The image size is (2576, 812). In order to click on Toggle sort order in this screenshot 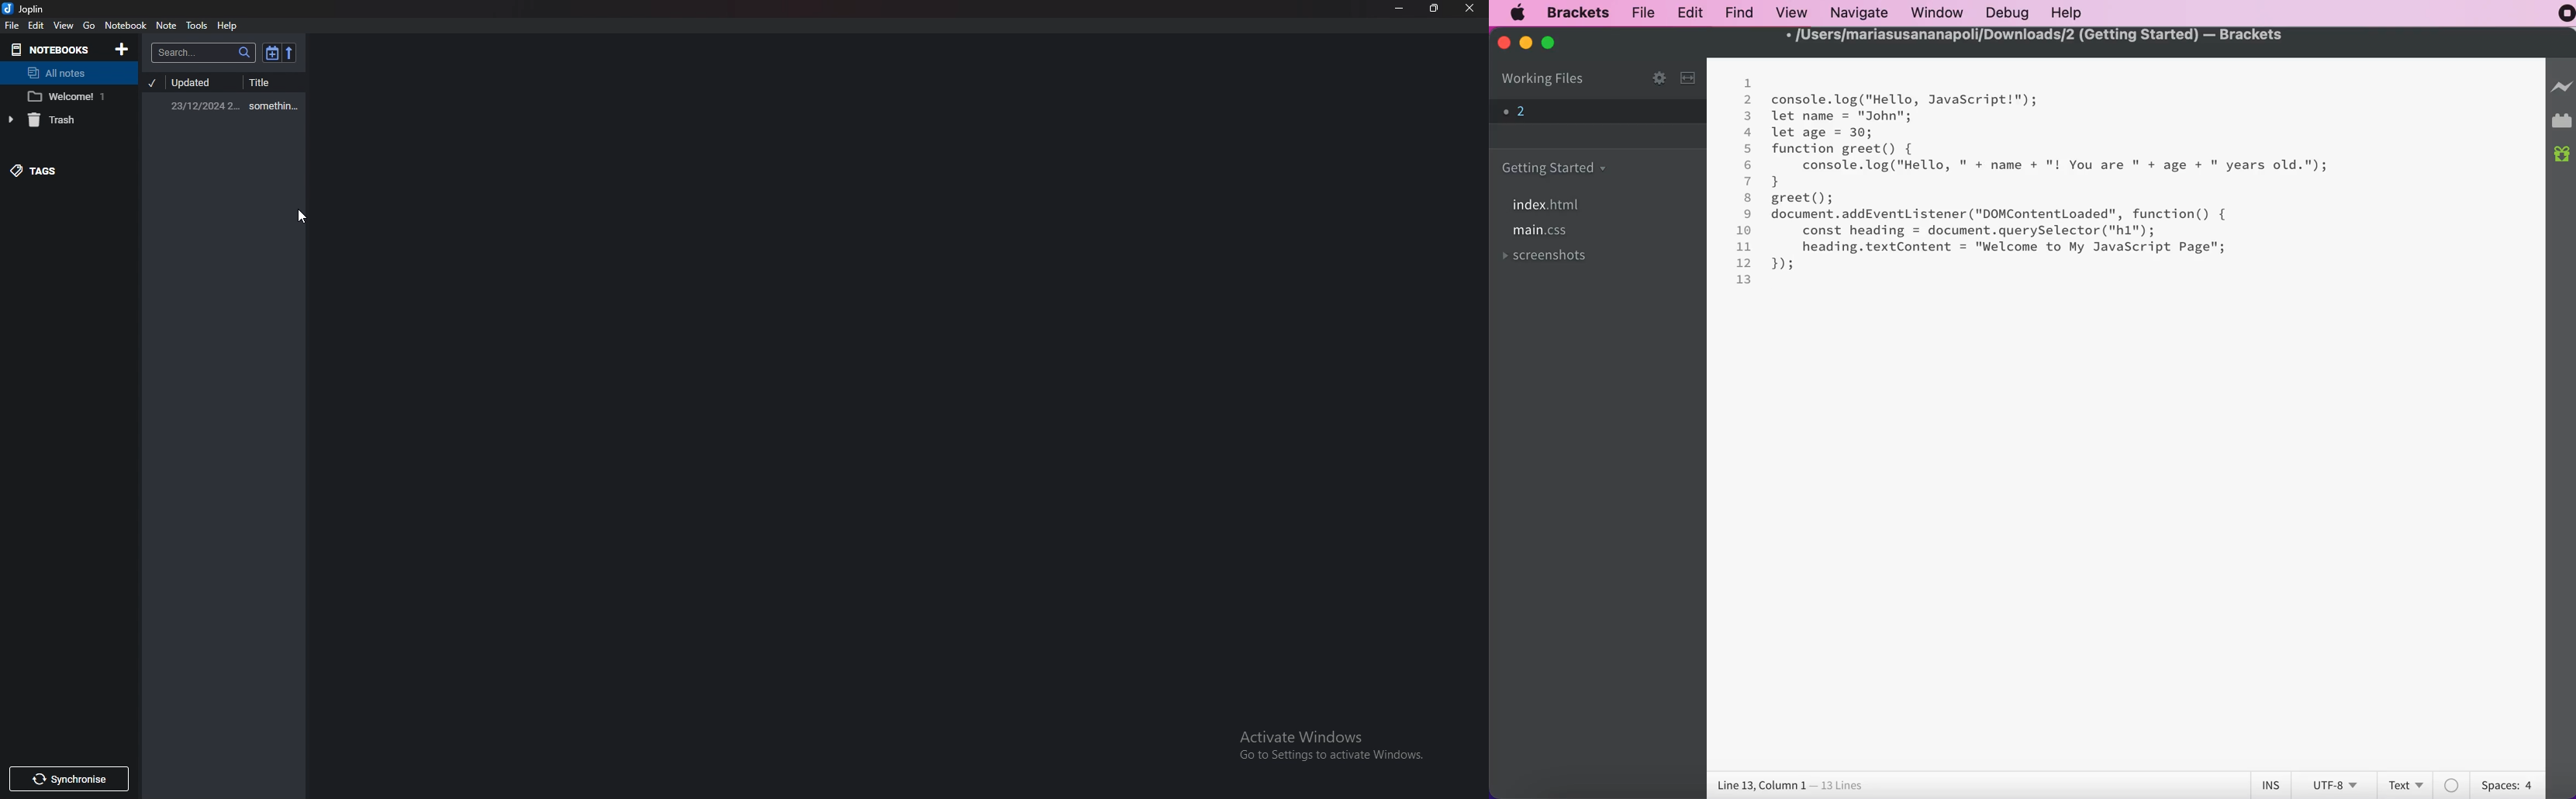, I will do `click(271, 54)`.